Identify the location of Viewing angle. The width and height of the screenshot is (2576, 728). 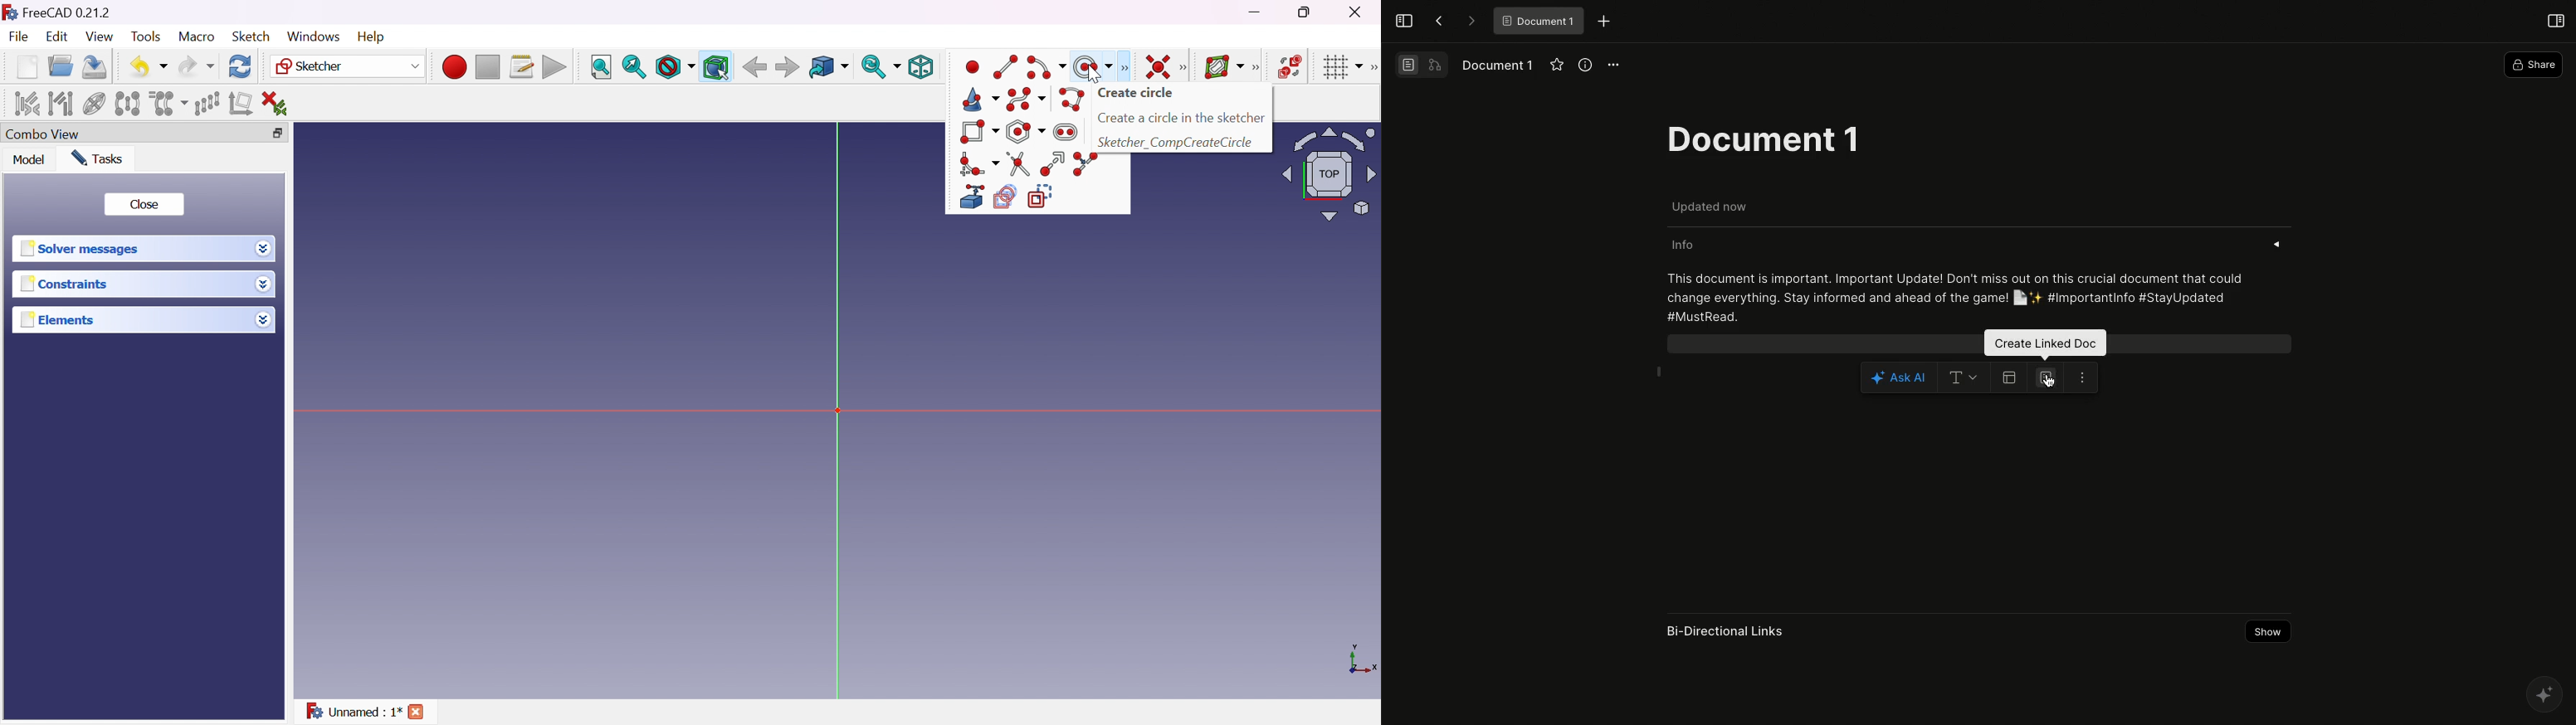
(1330, 173).